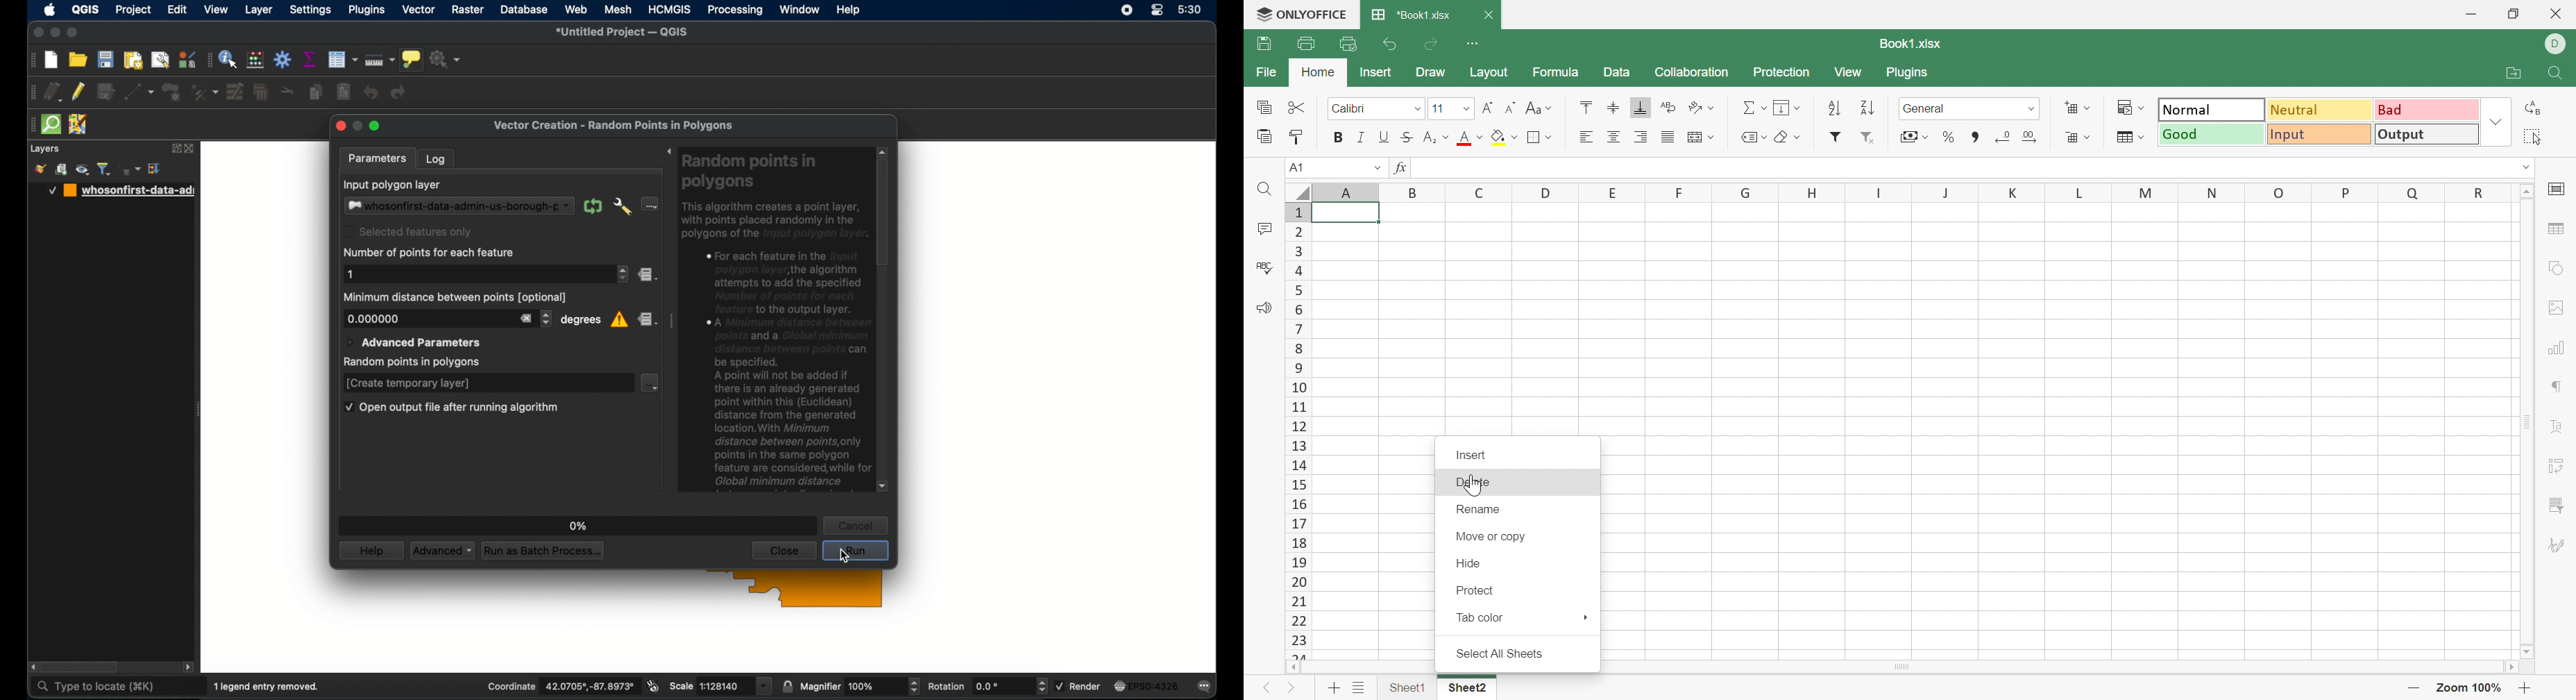  Describe the element at coordinates (1542, 137) in the screenshot. I see `Borders` at that location.